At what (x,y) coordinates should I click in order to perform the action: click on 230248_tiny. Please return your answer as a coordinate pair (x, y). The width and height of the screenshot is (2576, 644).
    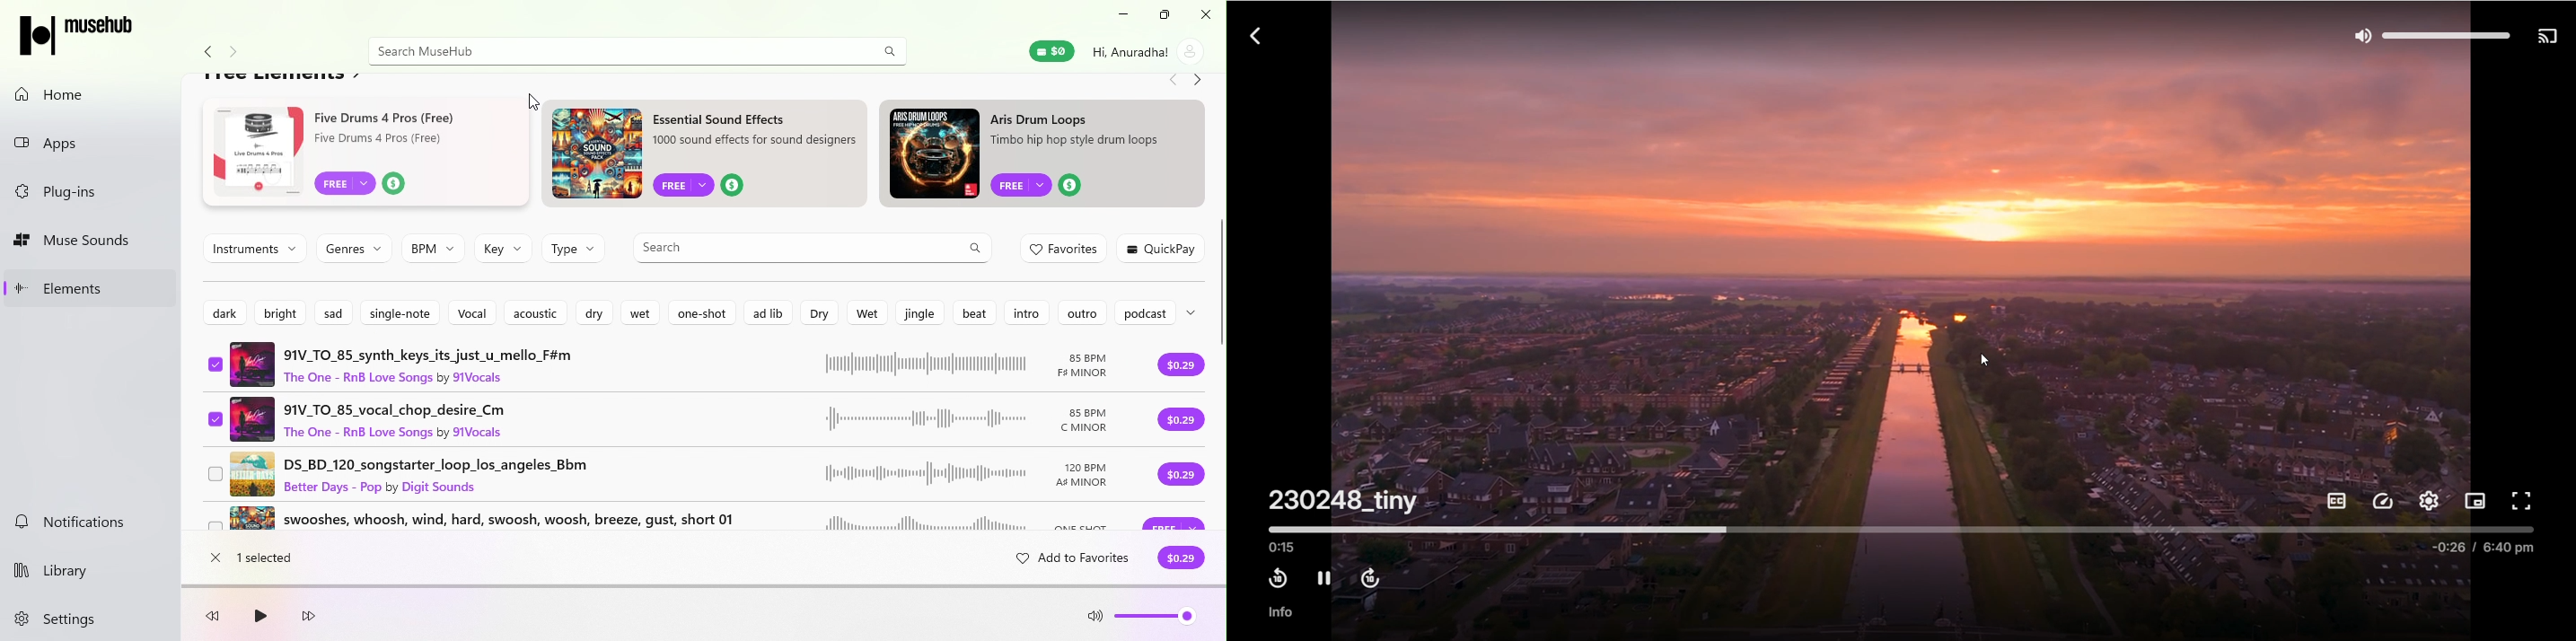
    Looking at the image, I should click on (1326, 498).